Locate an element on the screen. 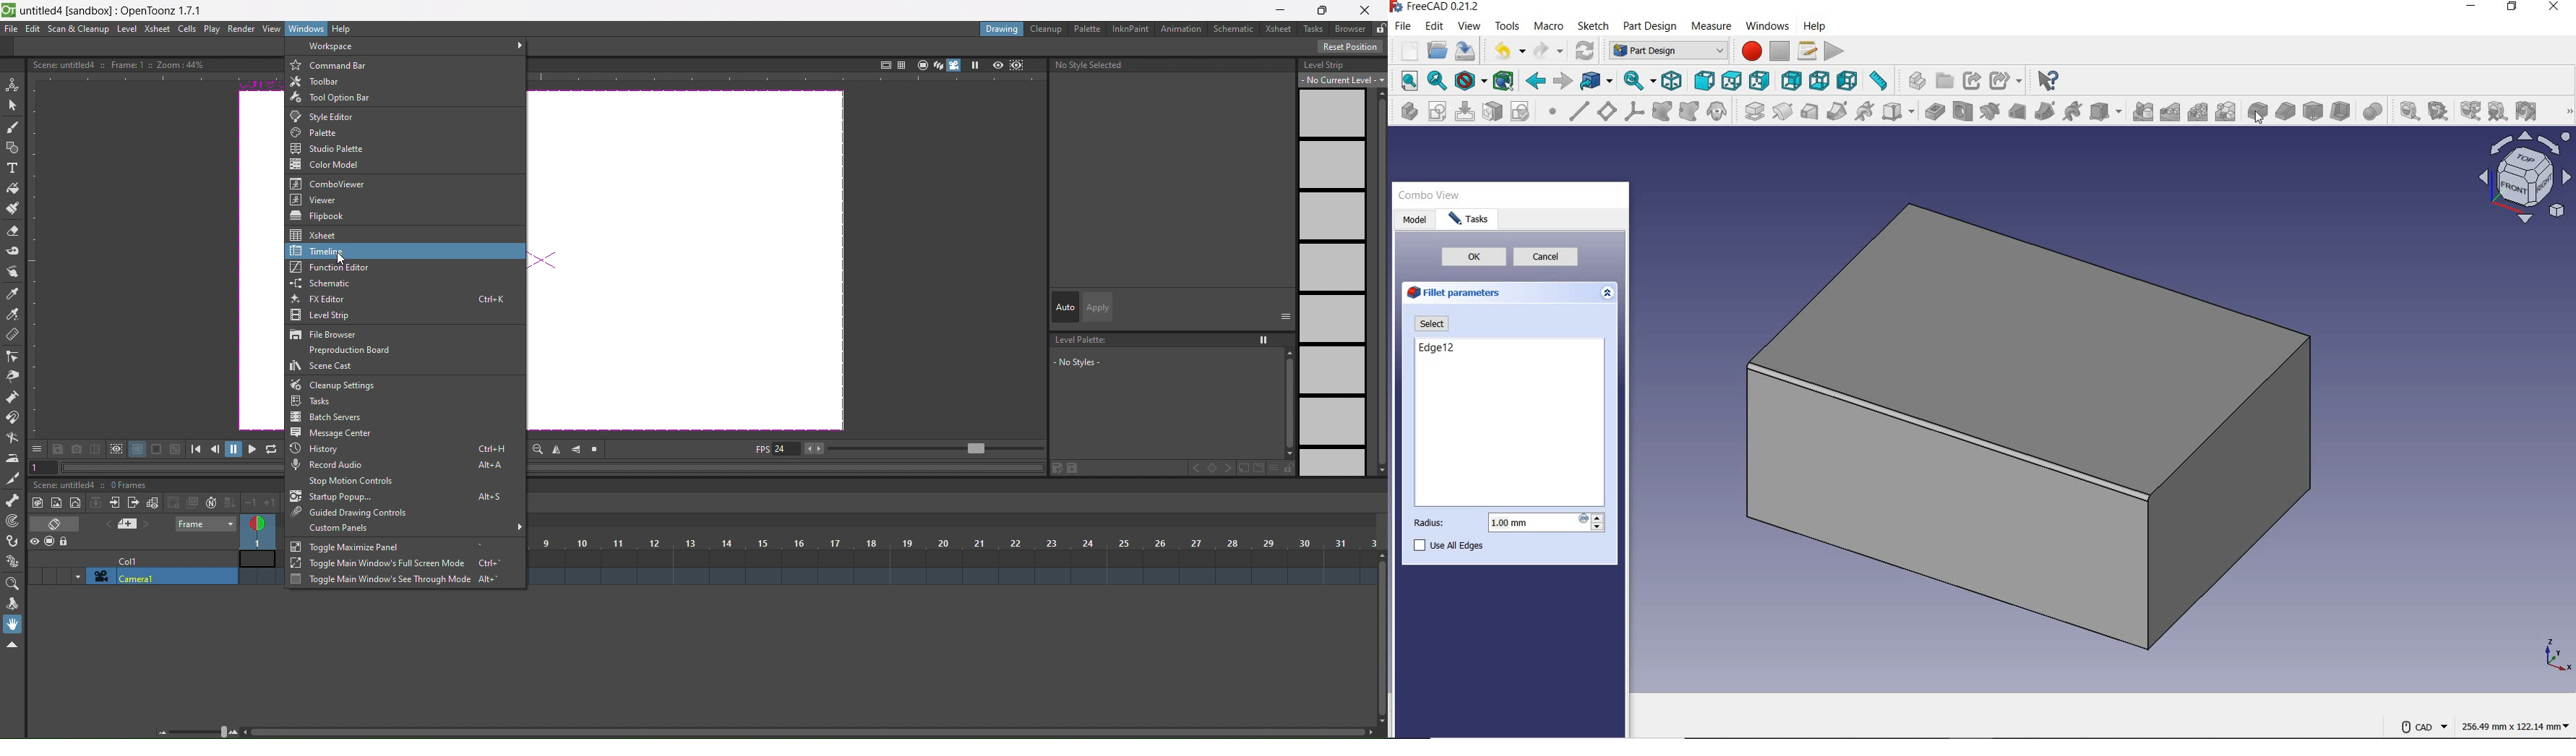 This screenshot has width=2576, height=756. validate sketch is located at coordinates (1520, 111).